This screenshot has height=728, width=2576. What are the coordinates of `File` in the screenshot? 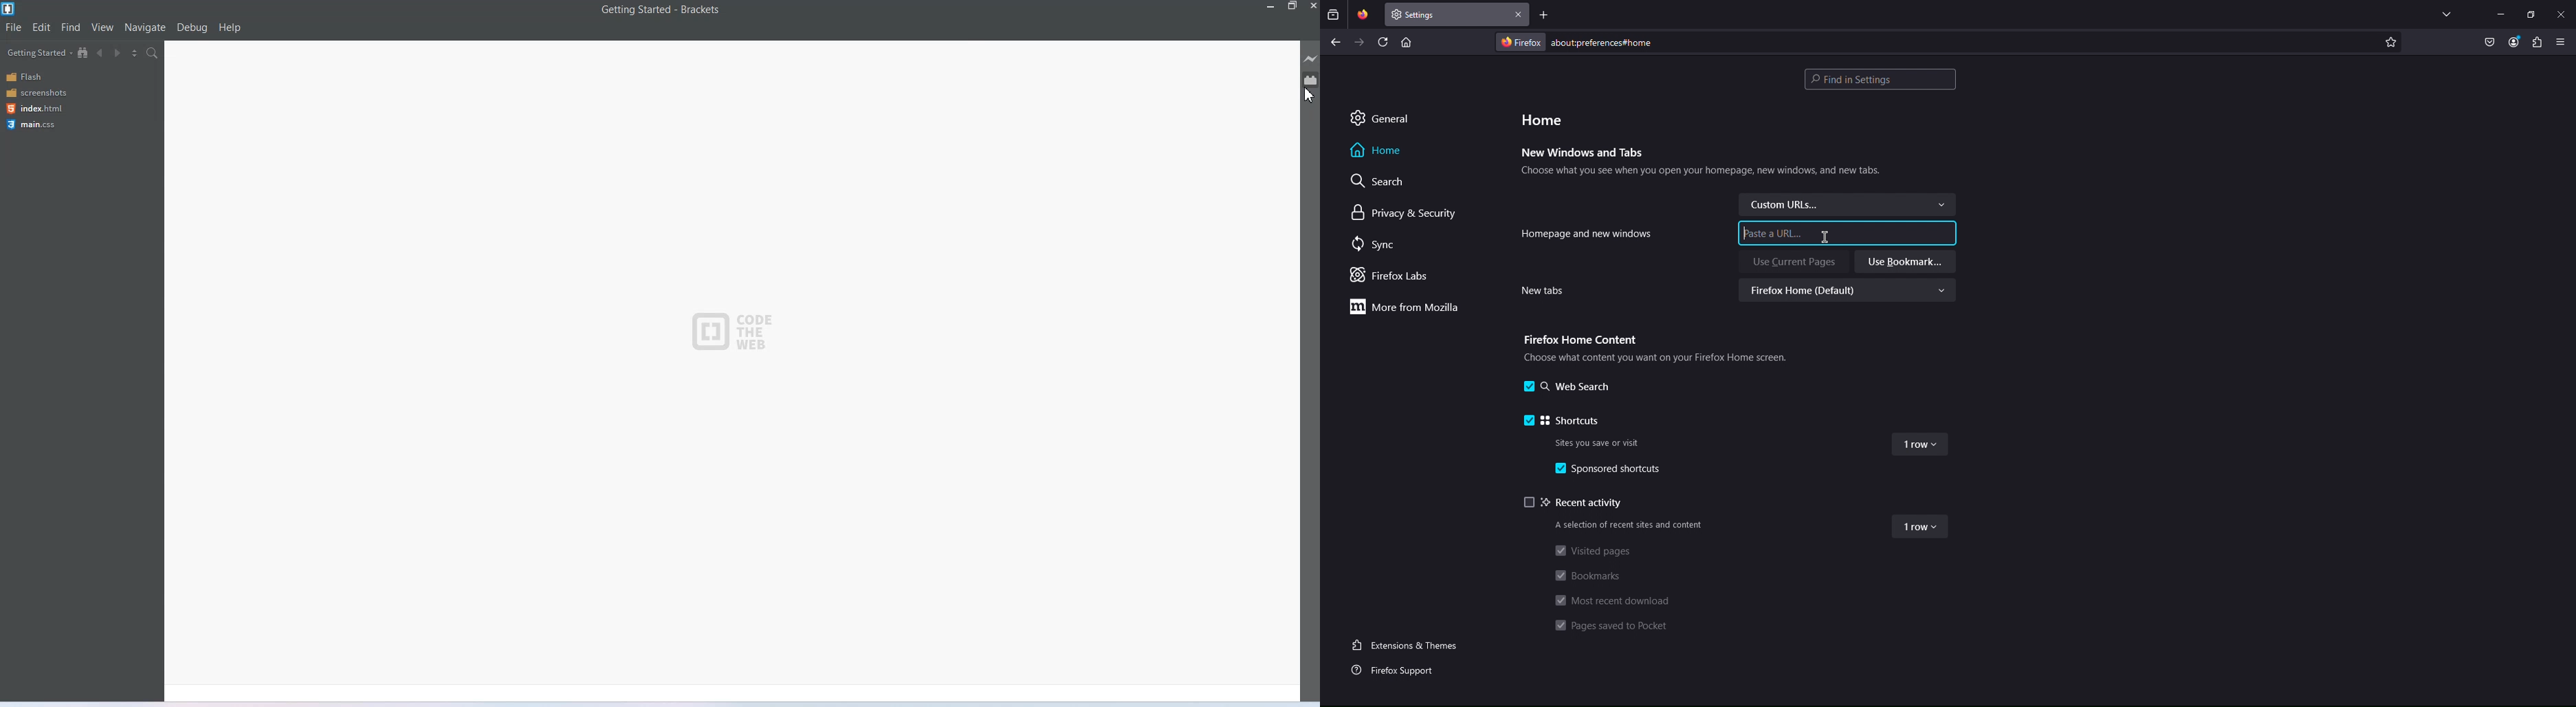 It's located at (14, 27).